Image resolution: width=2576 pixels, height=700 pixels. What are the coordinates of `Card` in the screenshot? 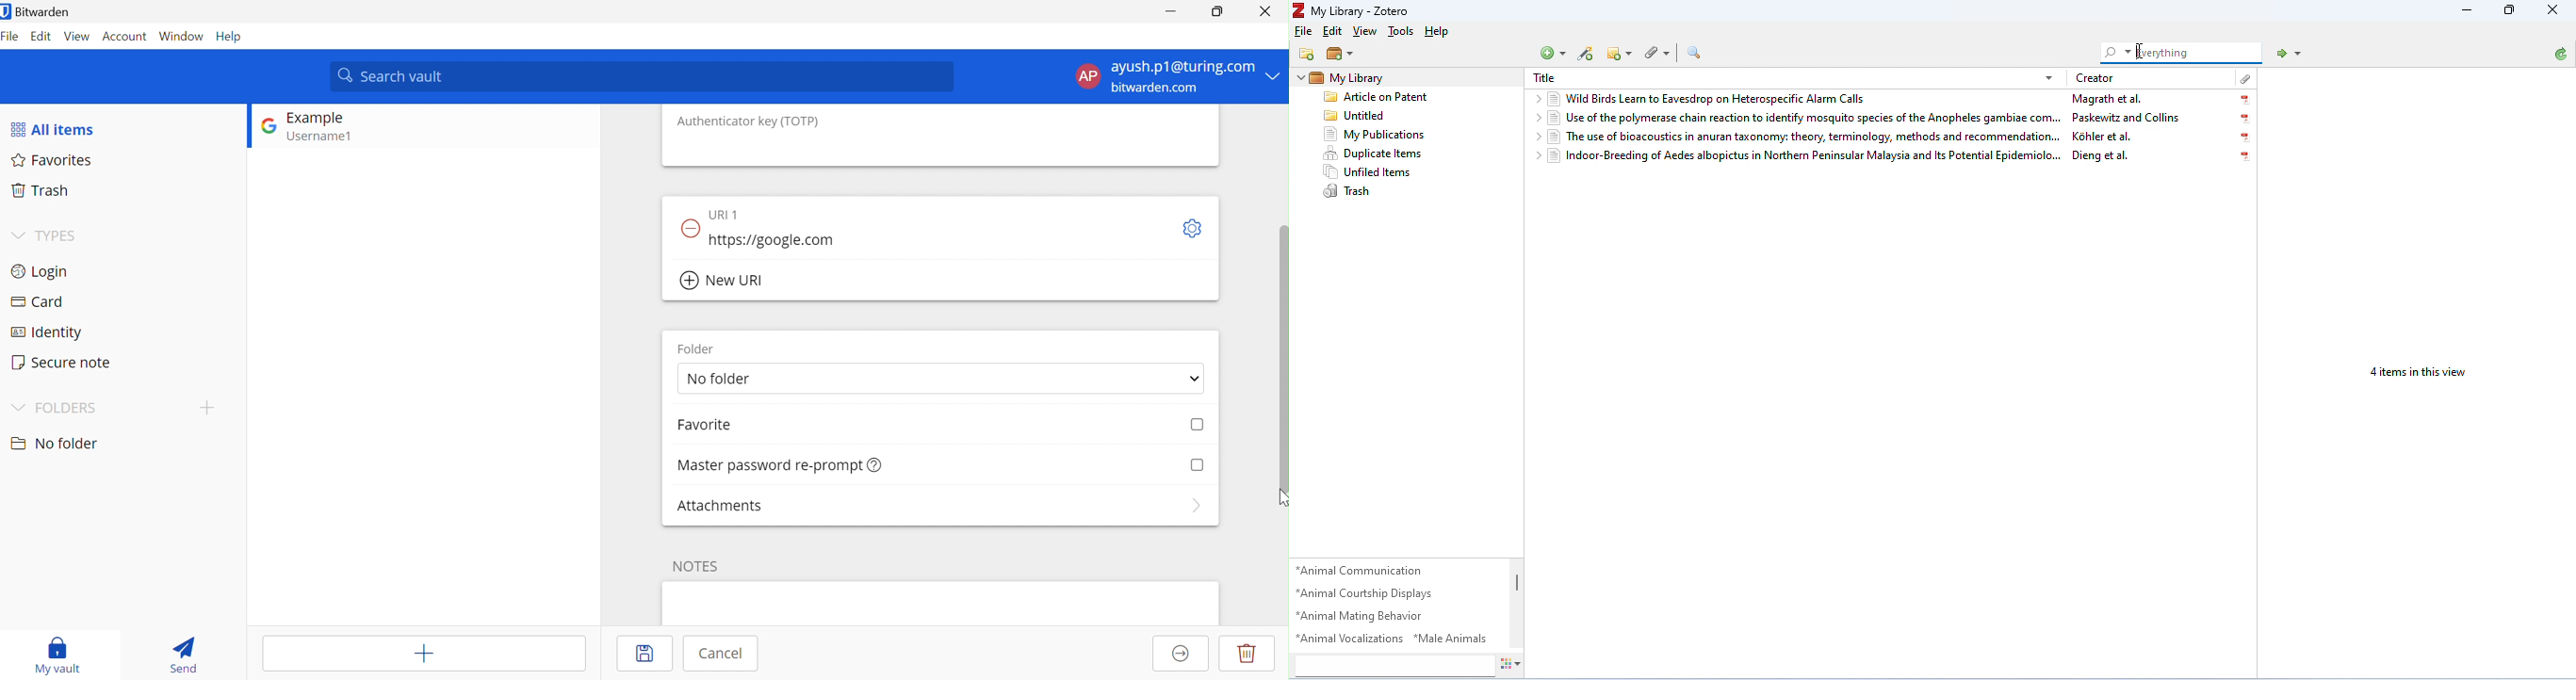 It's located at (37, 300).